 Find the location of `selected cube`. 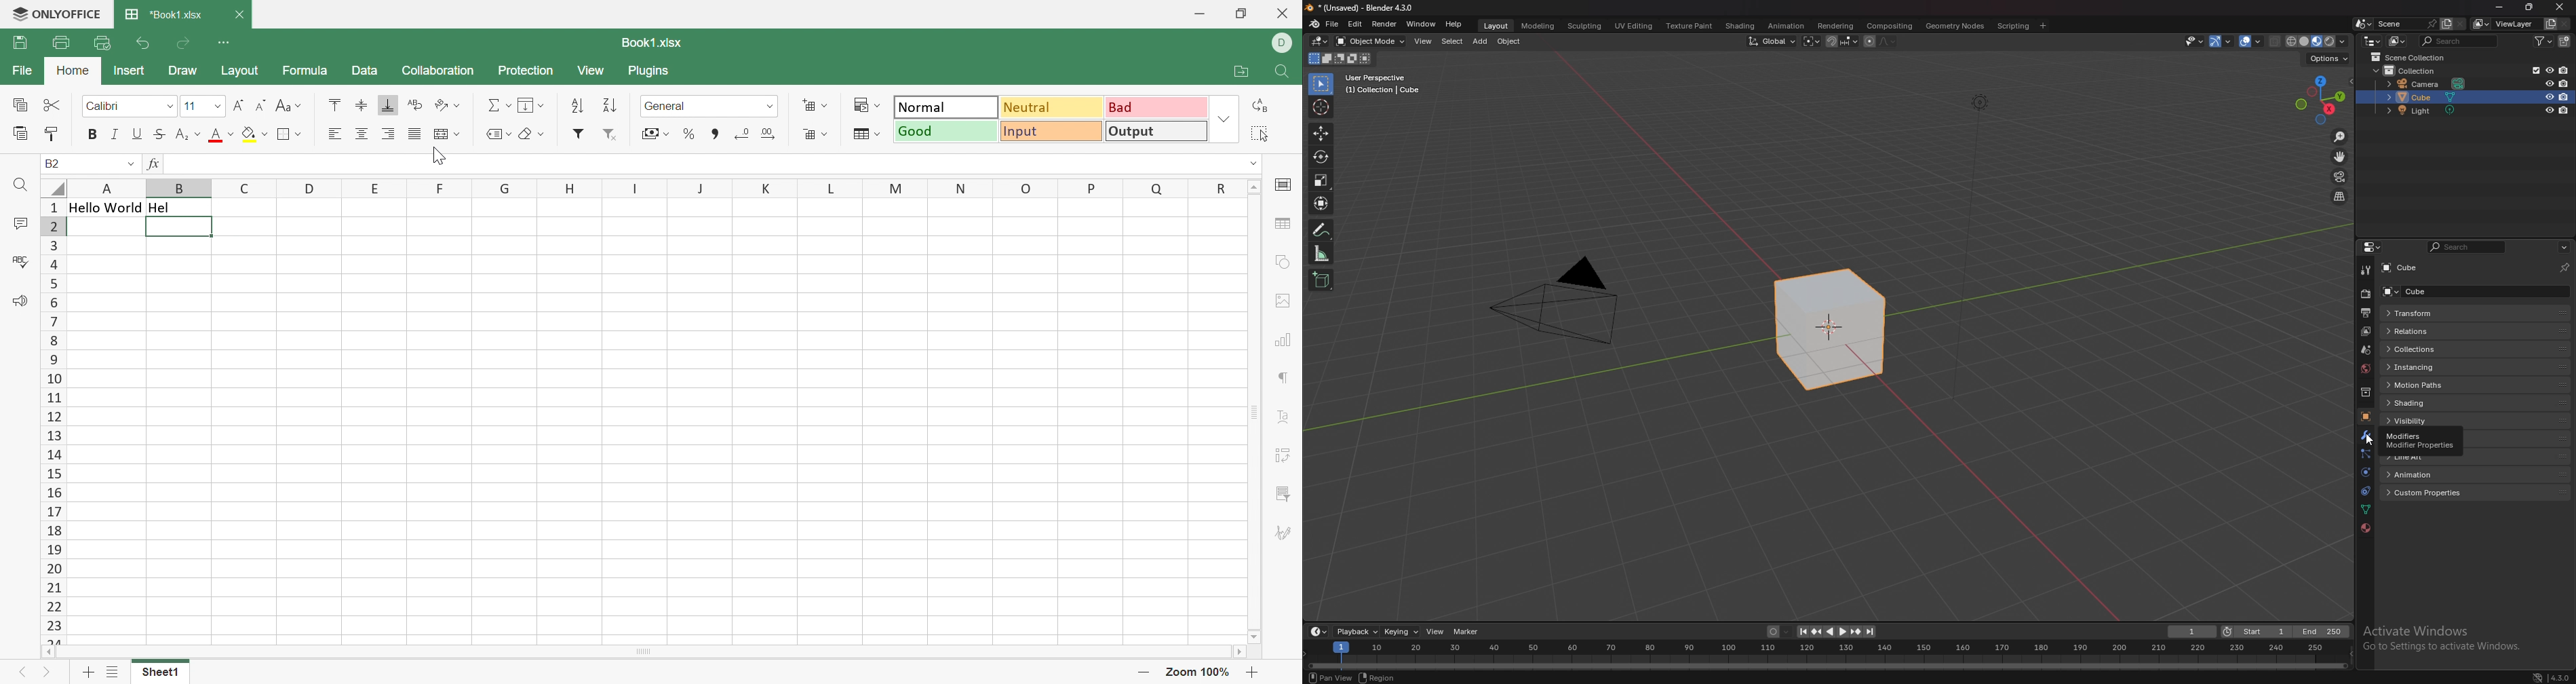

selected cube is located at coordinates (1834, 328).